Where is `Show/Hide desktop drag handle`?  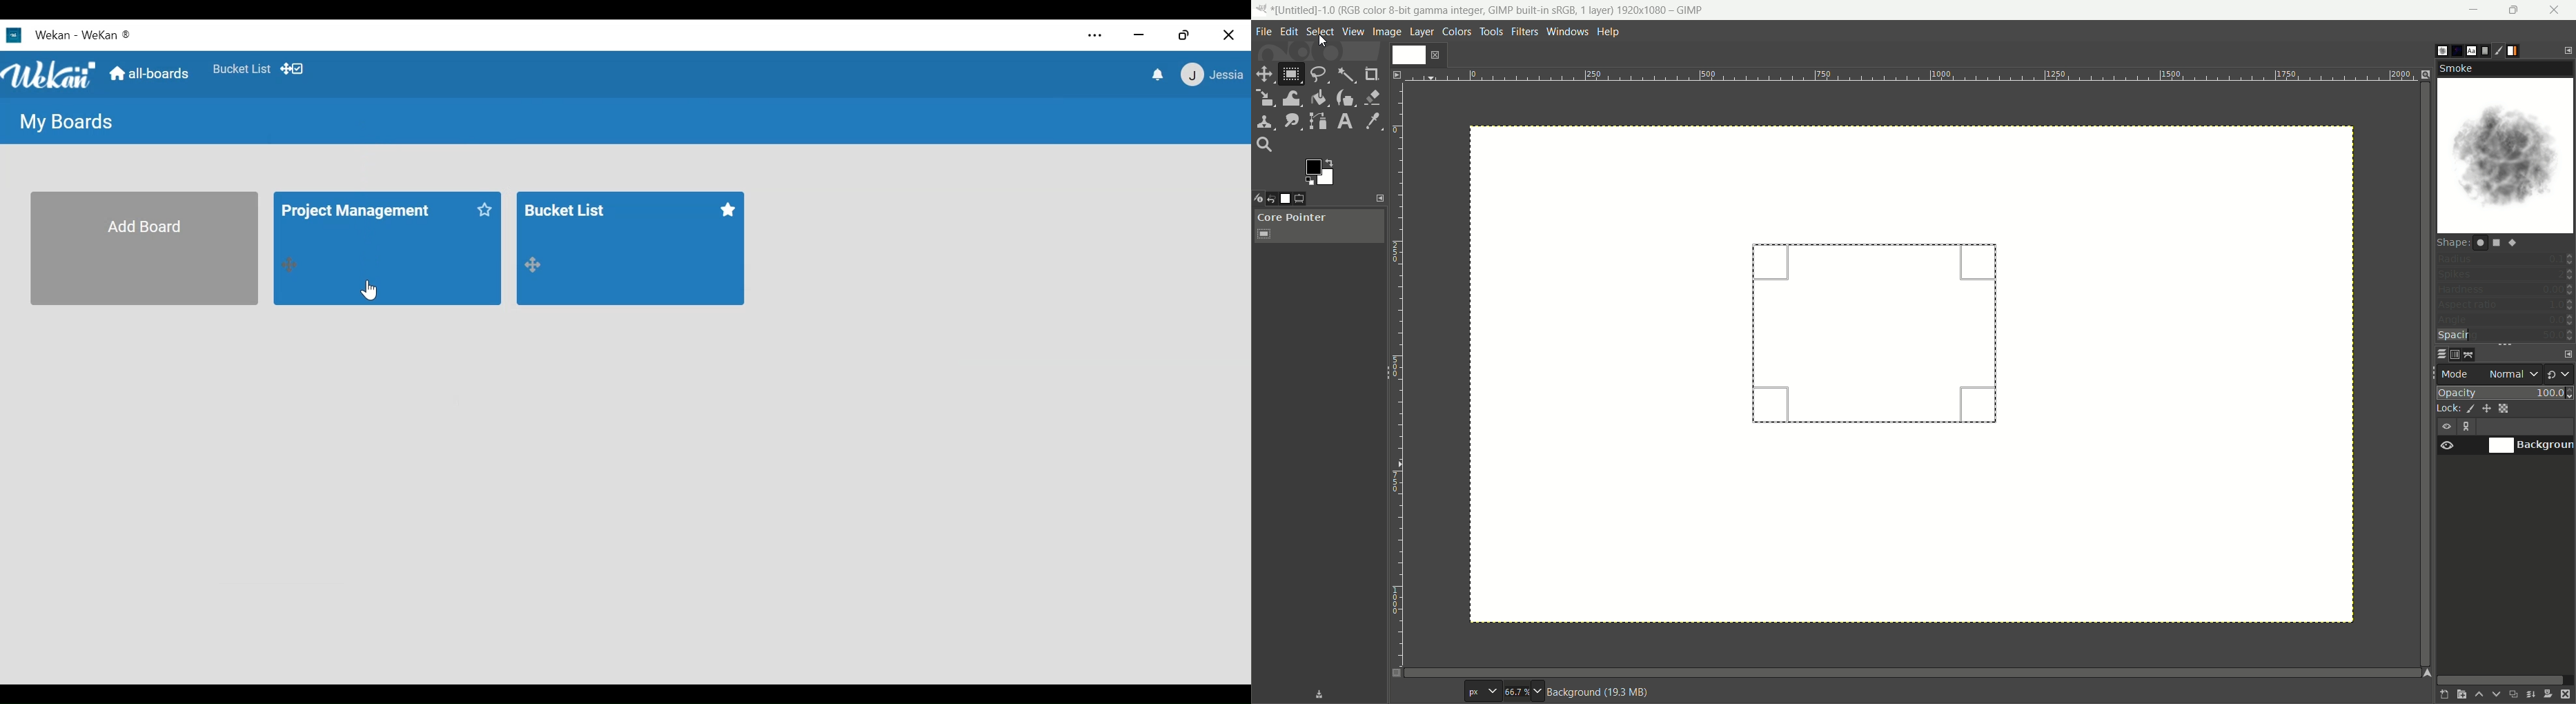
Show/Hide desktop drag handle is located at coordinates (291, 69).